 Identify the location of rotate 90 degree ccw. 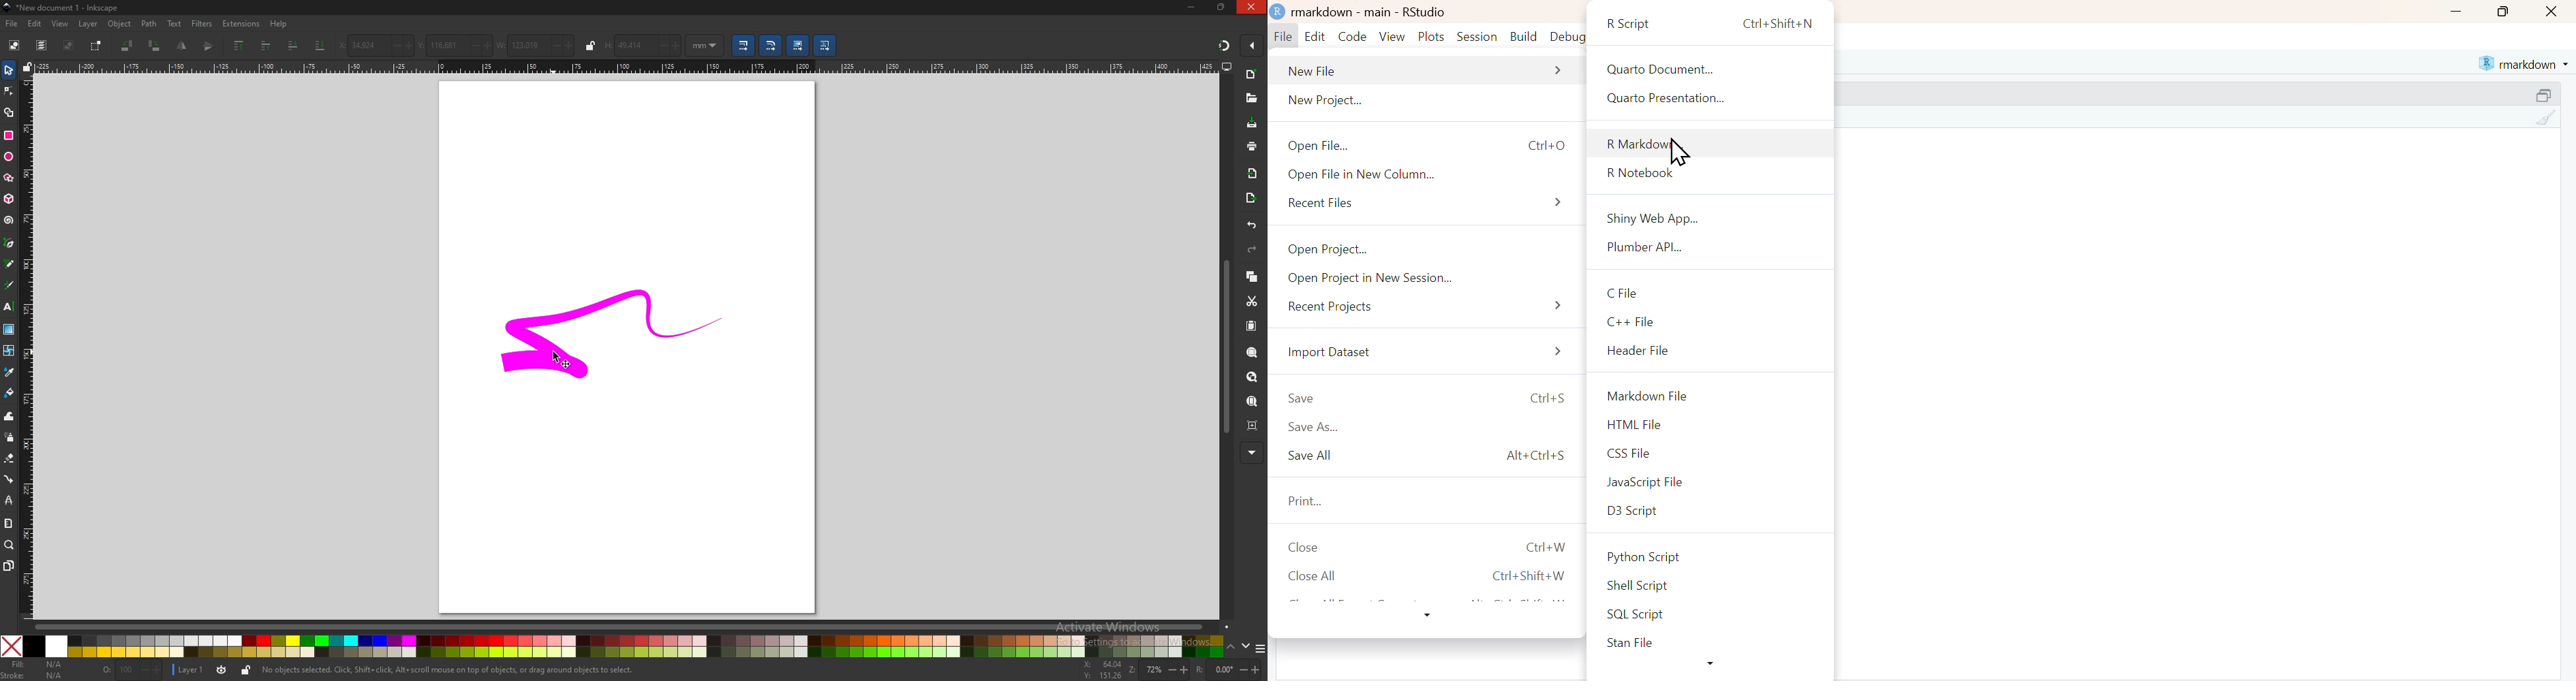
(127, 46).